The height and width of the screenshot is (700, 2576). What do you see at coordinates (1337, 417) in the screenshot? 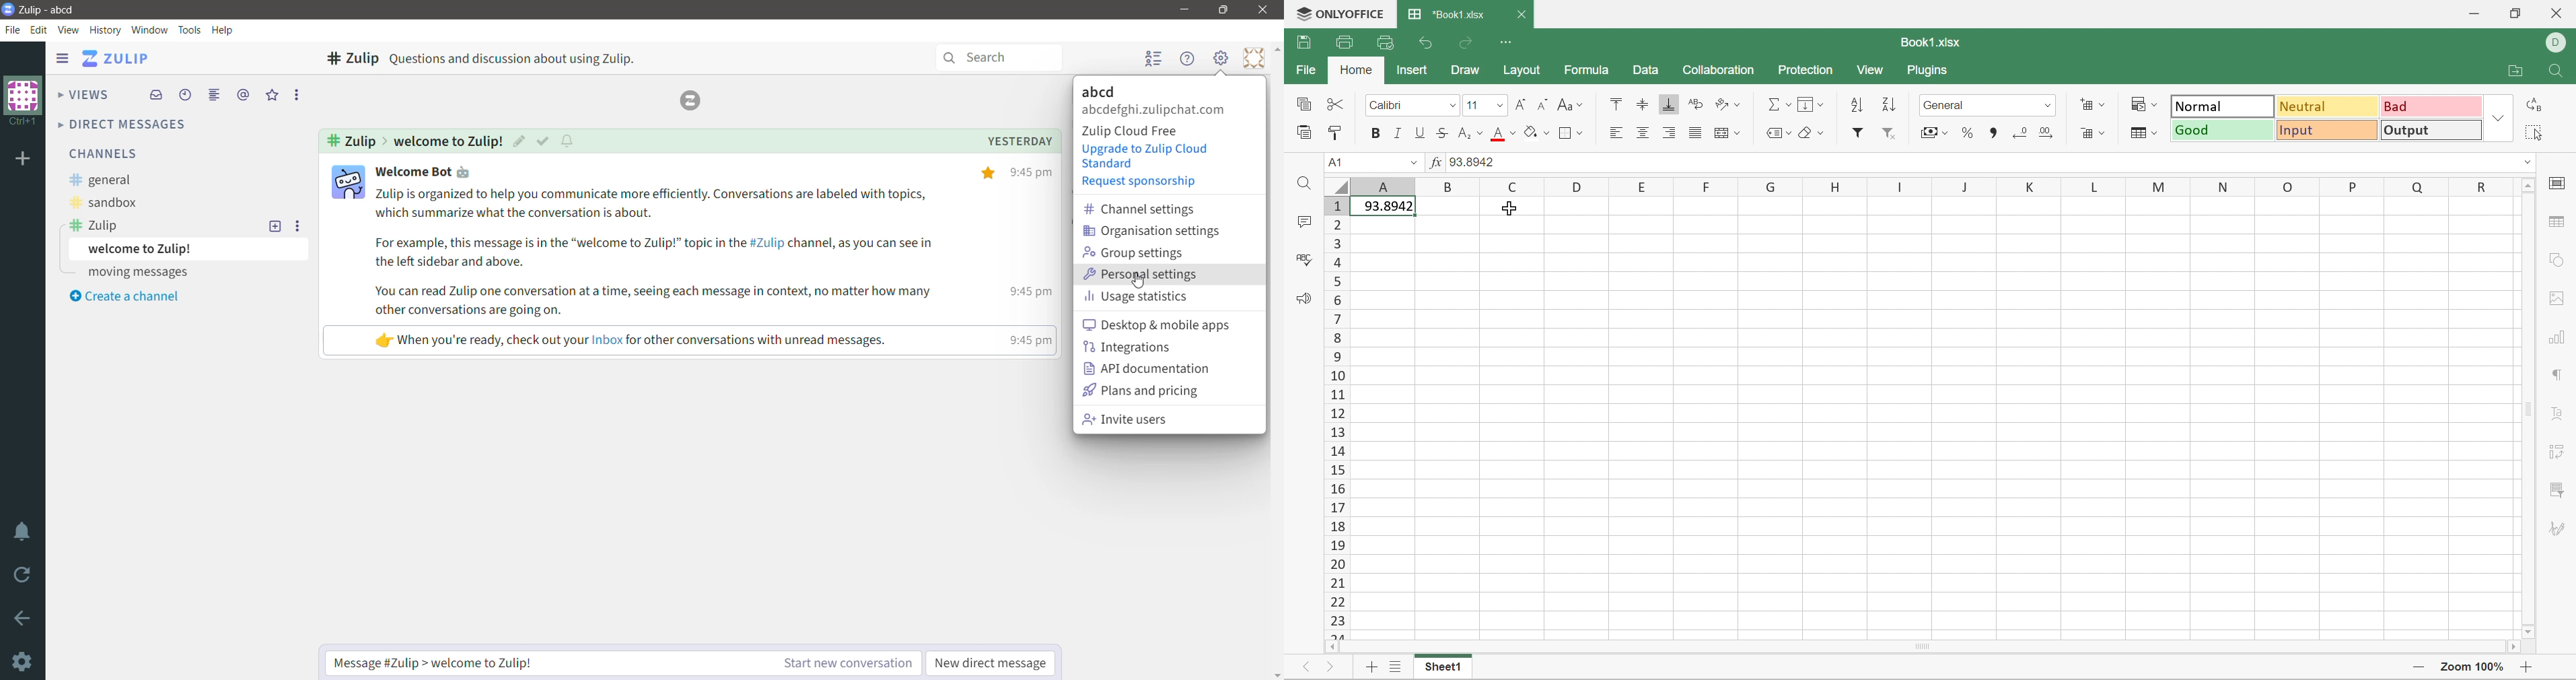
I see `Row Numbers` at bounding box center [1337, 417].